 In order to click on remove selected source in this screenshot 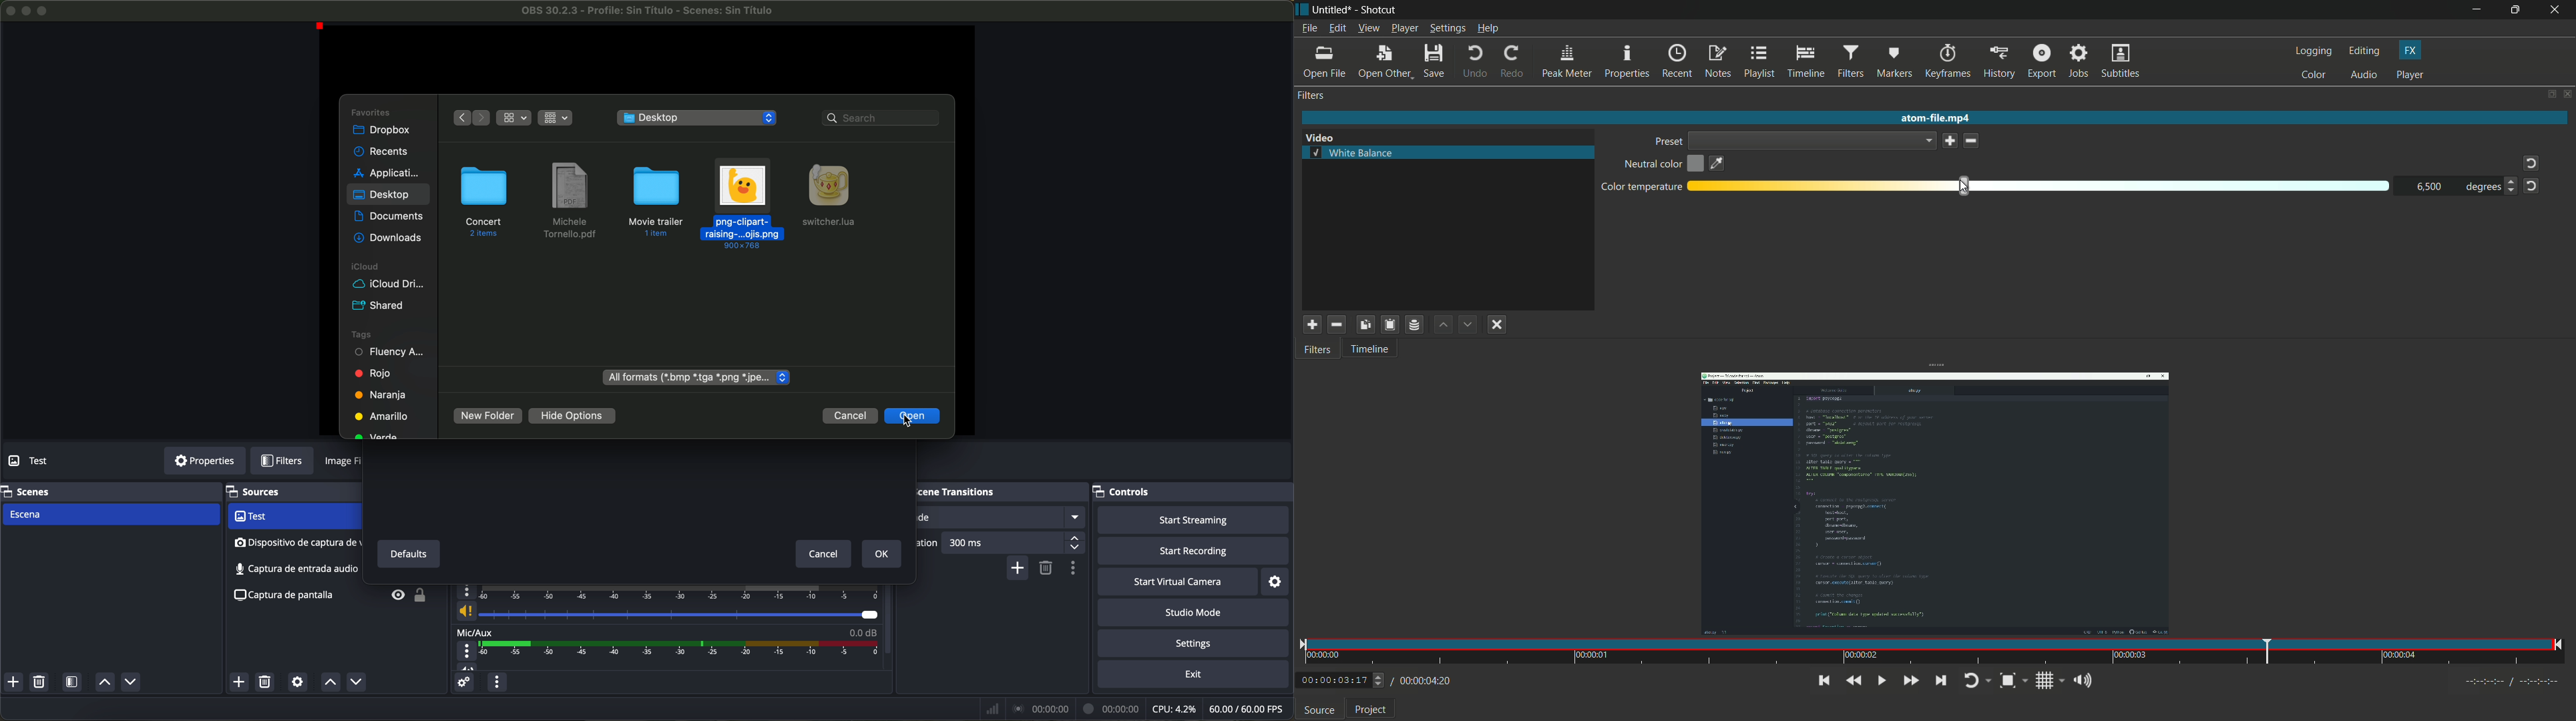, I will do `click(267, 682)`.